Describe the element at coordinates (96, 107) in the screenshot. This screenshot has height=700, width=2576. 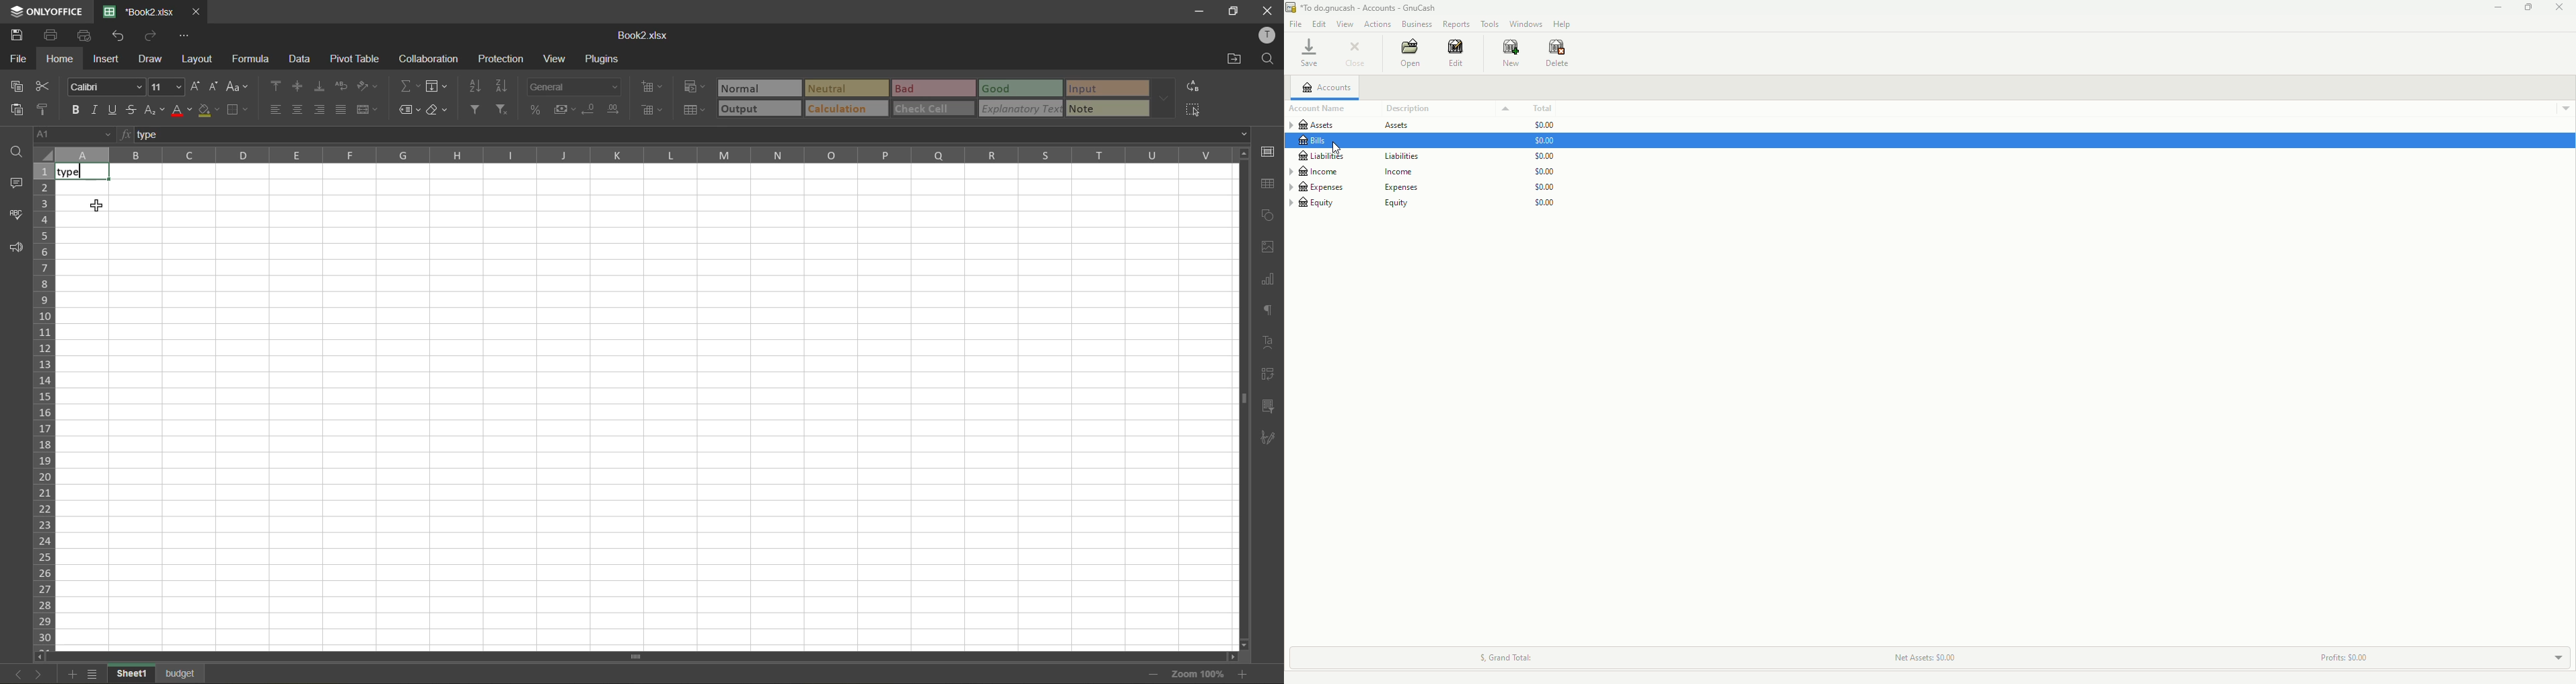
I see `italic` at that location.